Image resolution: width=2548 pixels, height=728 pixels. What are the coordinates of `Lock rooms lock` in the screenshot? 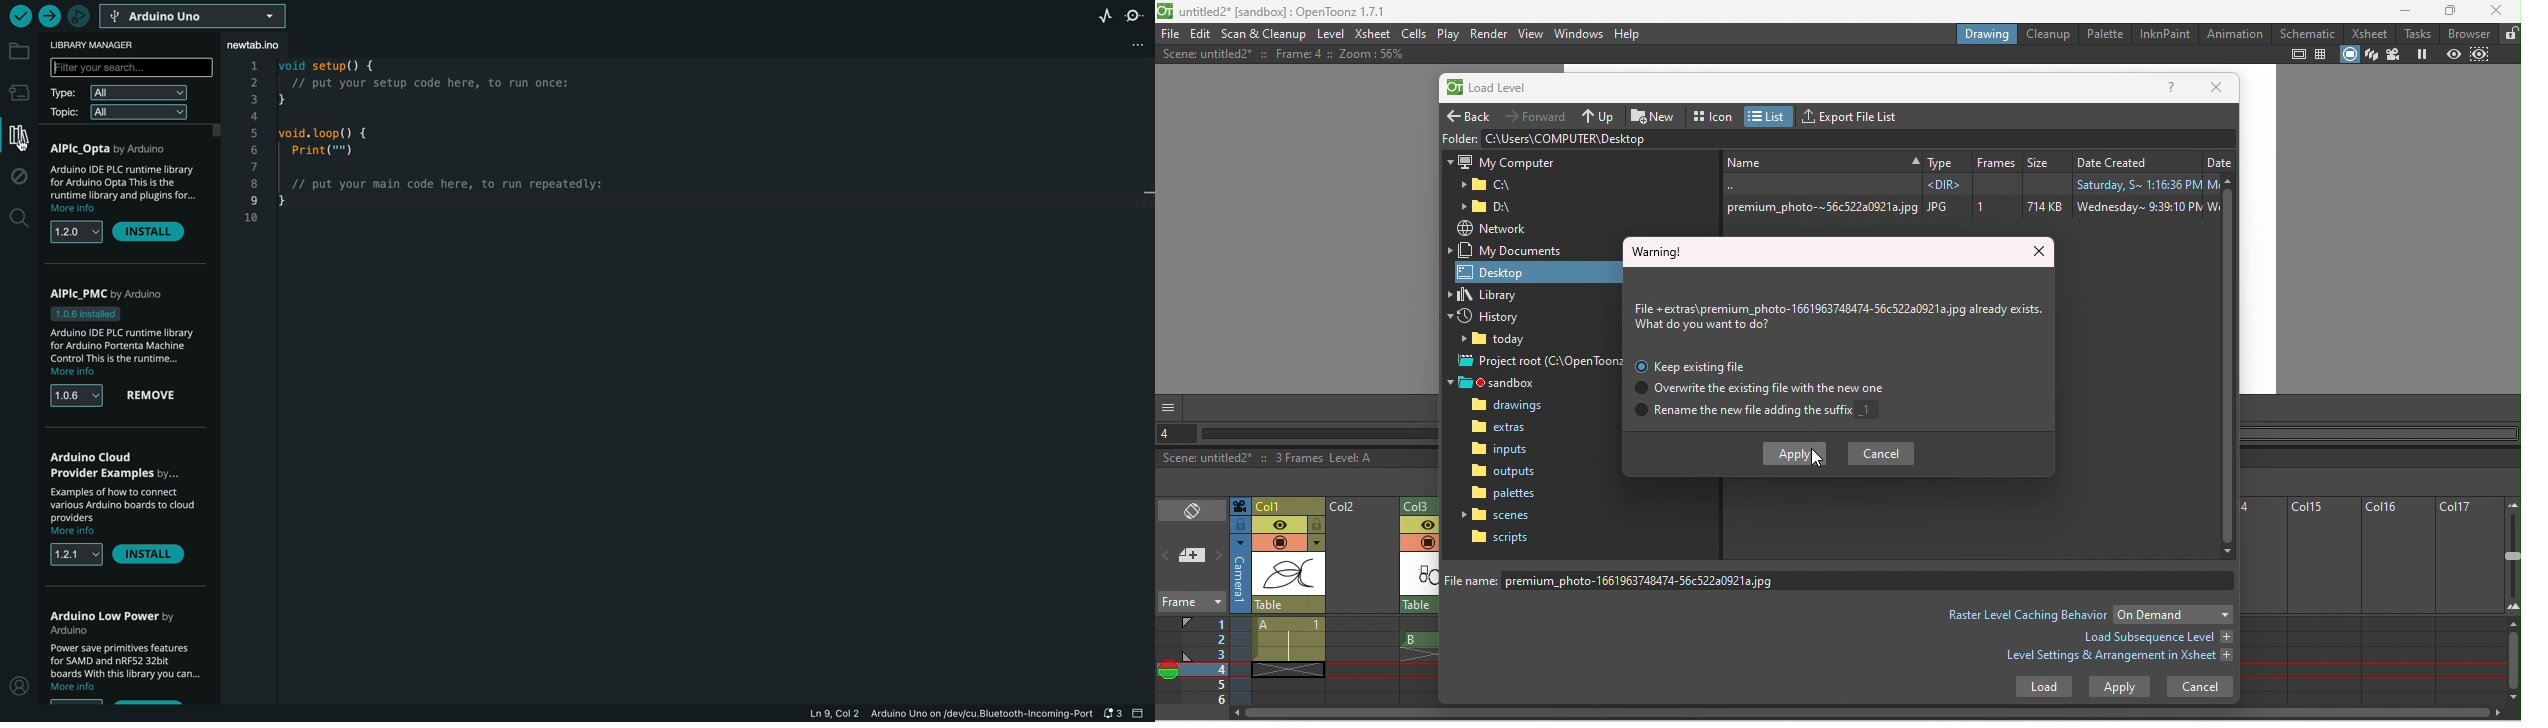 It's located at (2510, 33).